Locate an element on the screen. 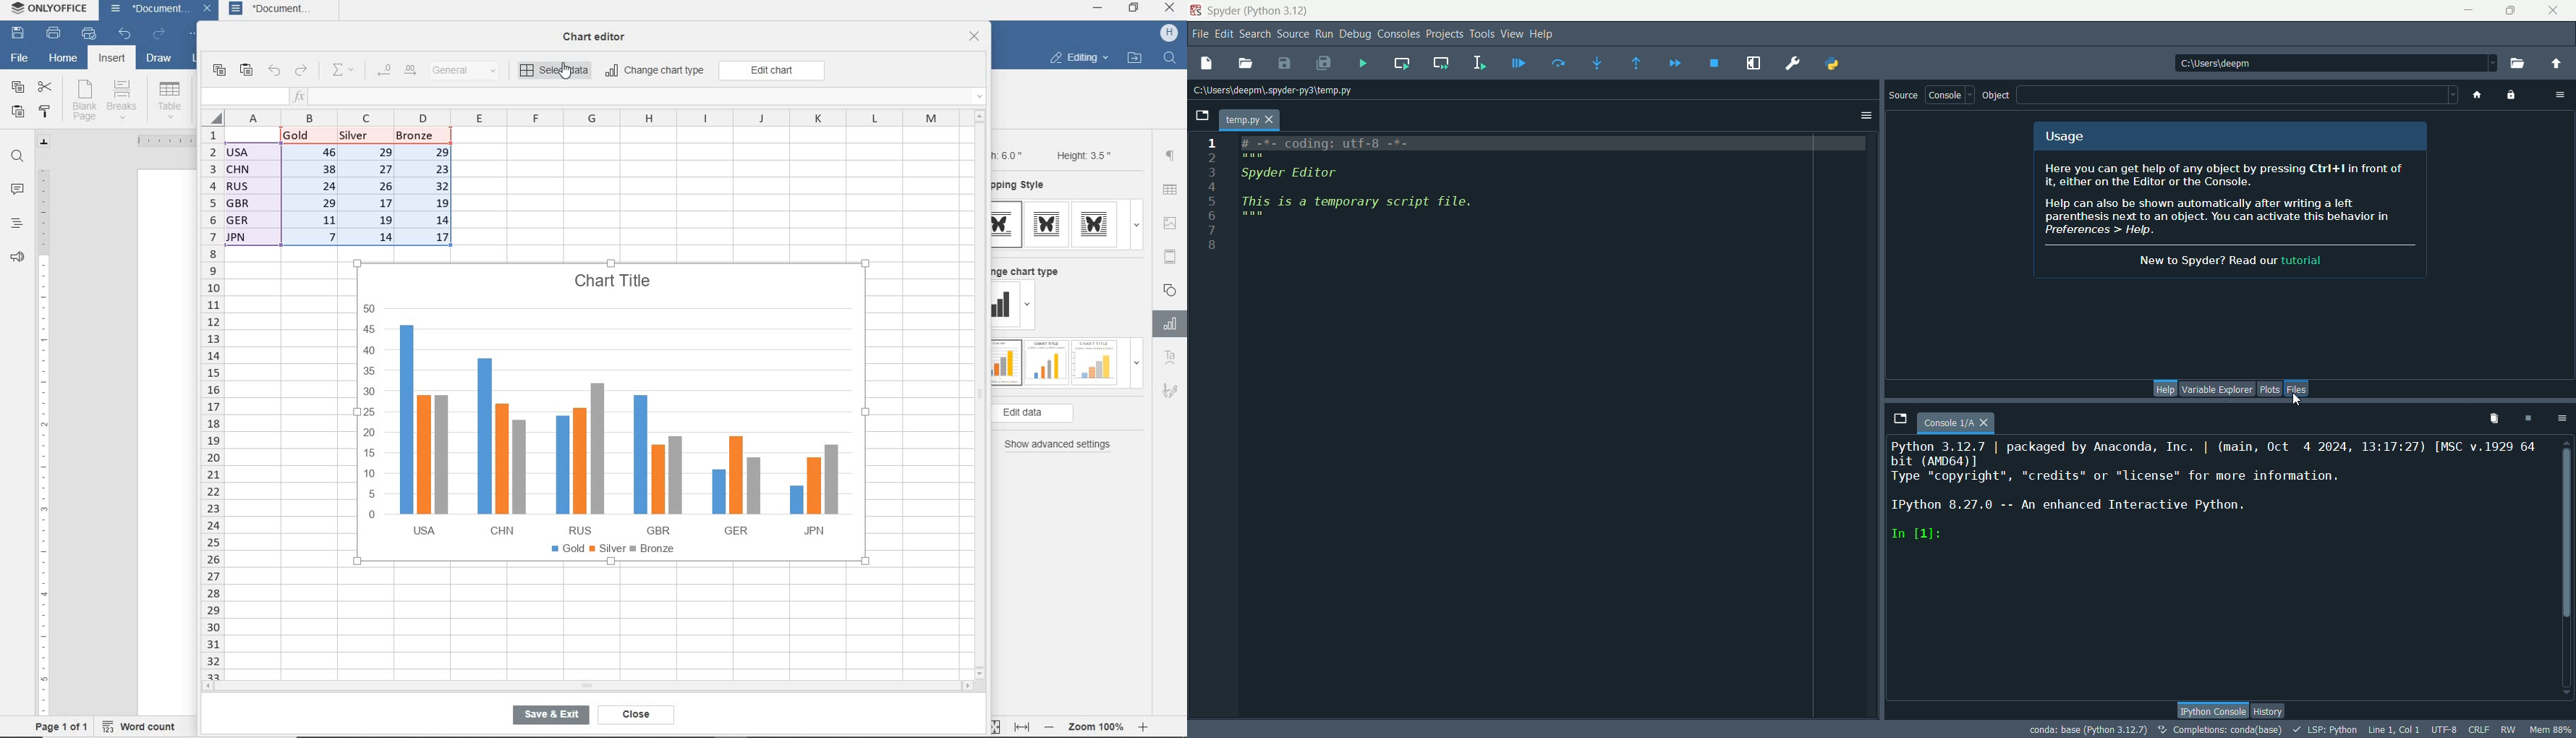  debug is located at coordinates (1356, 35).